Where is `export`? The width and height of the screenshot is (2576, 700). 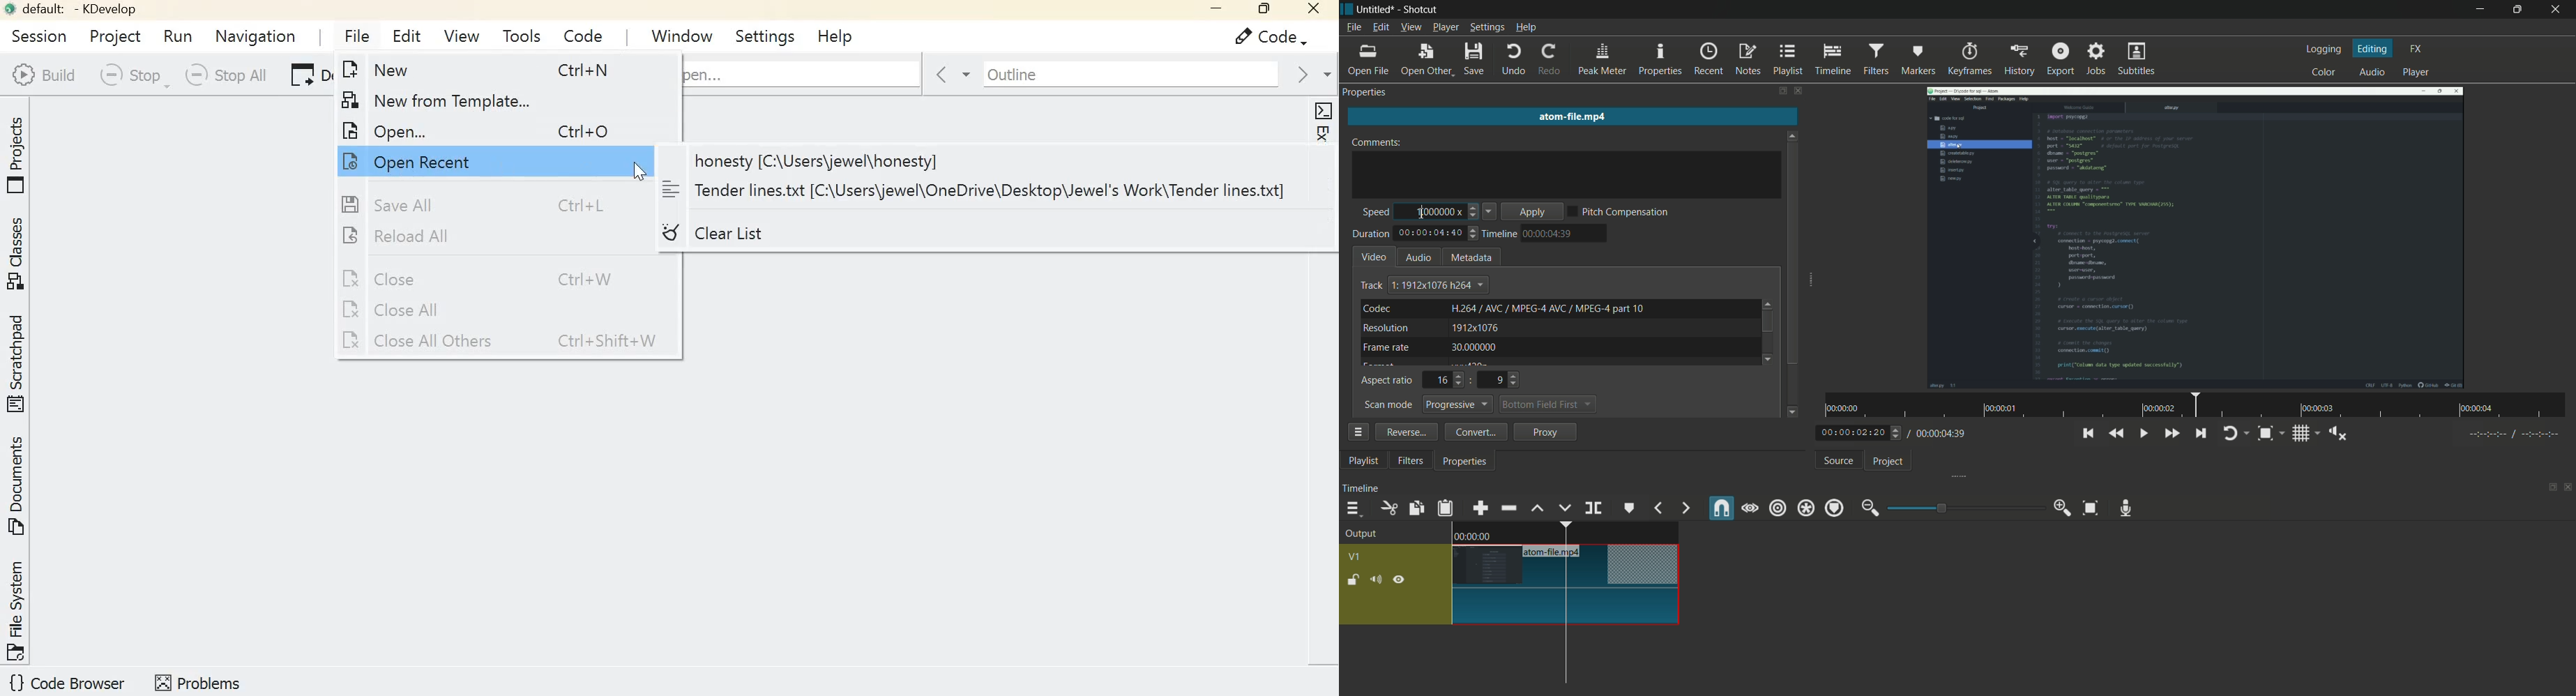
export is located at coordinates (2061, 59).